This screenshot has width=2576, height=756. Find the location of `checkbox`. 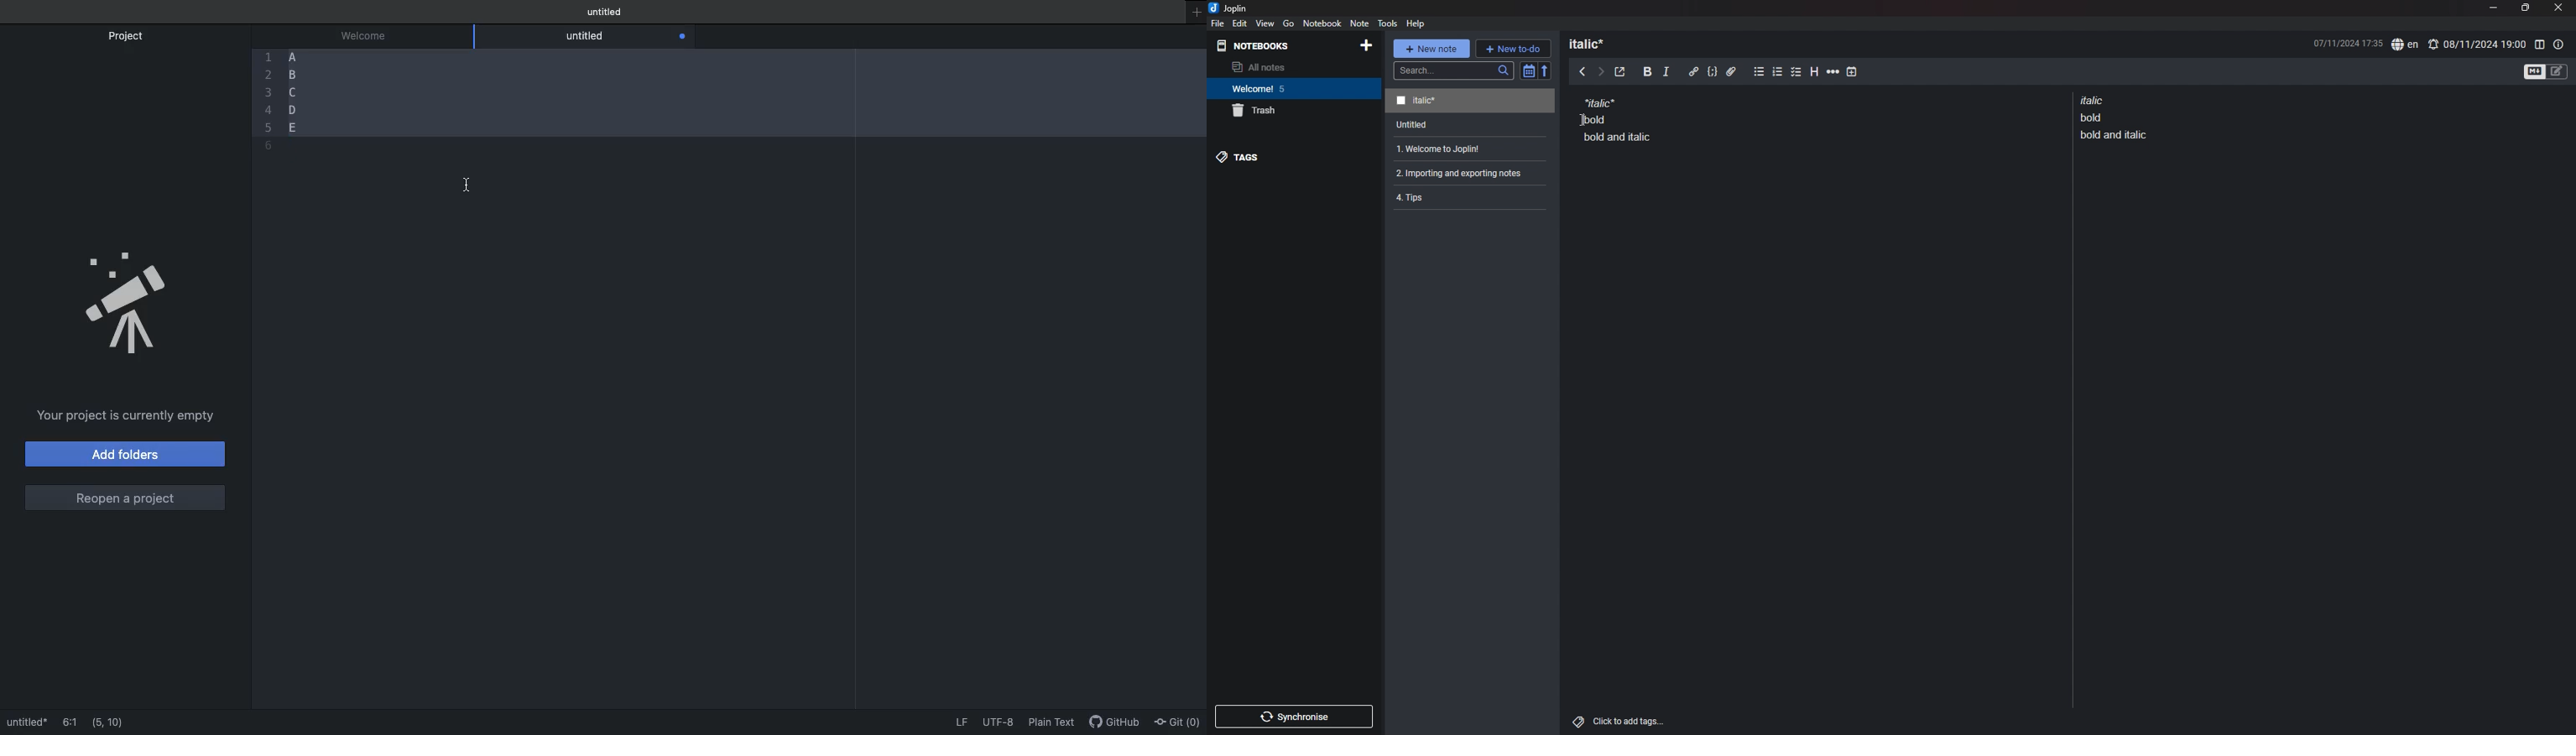

checkbox is located at coordinates (1797, 73).